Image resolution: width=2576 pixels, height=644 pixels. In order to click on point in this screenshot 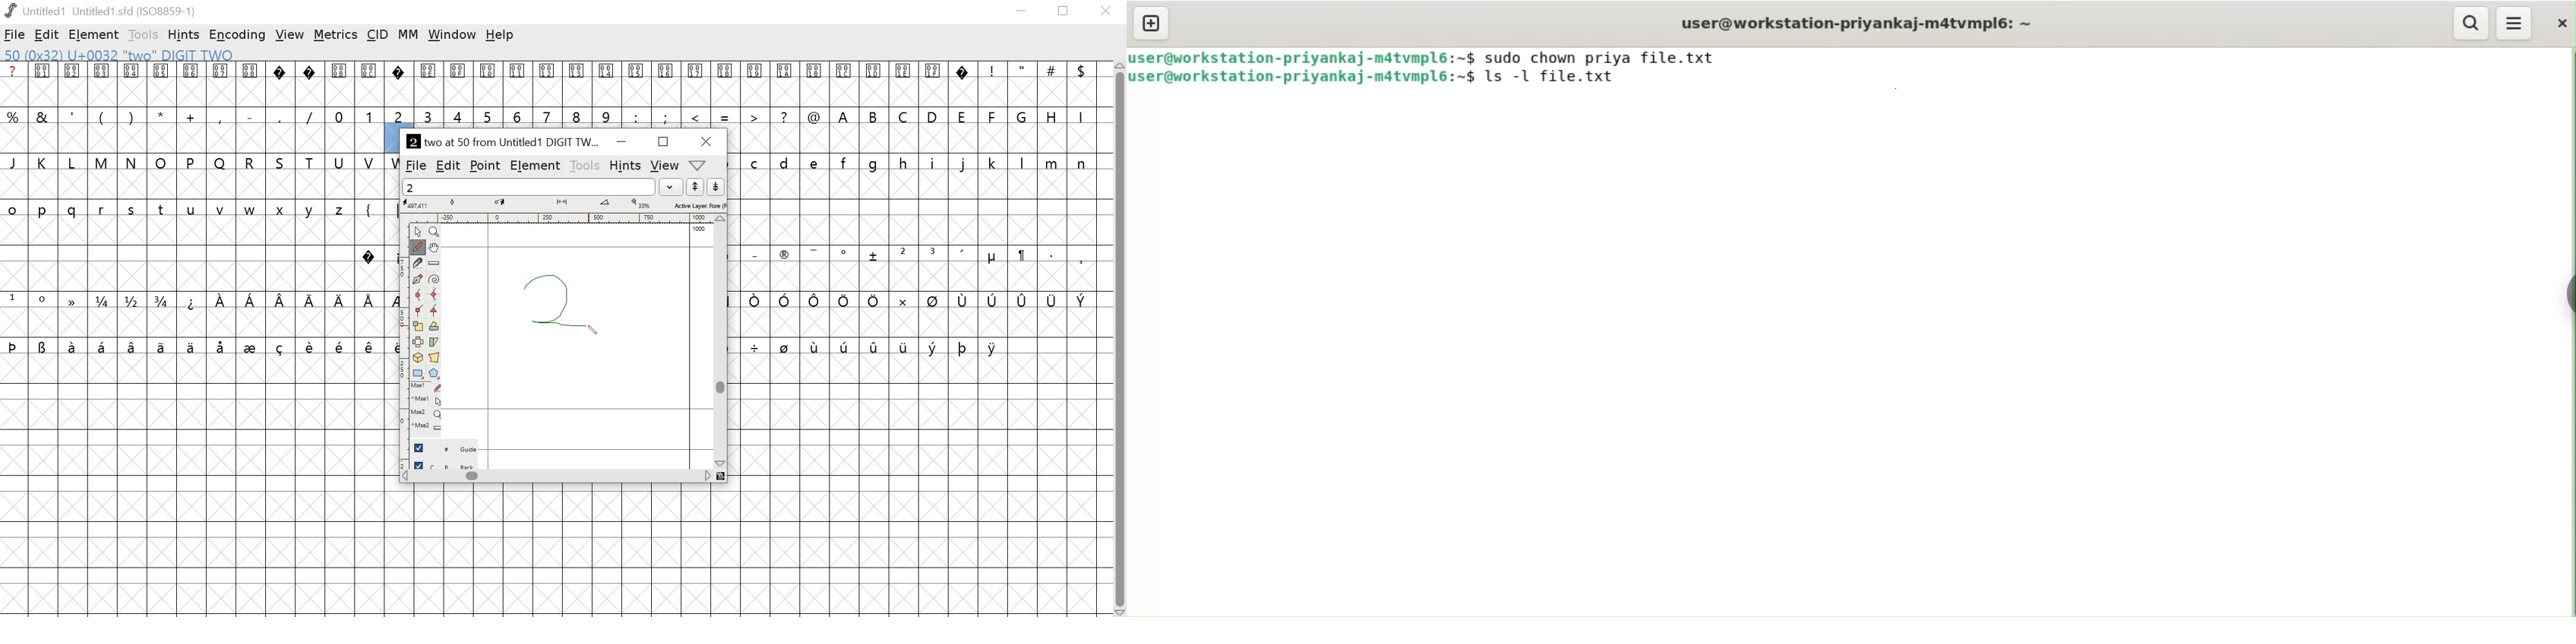, I will do `click(485, 165)`.